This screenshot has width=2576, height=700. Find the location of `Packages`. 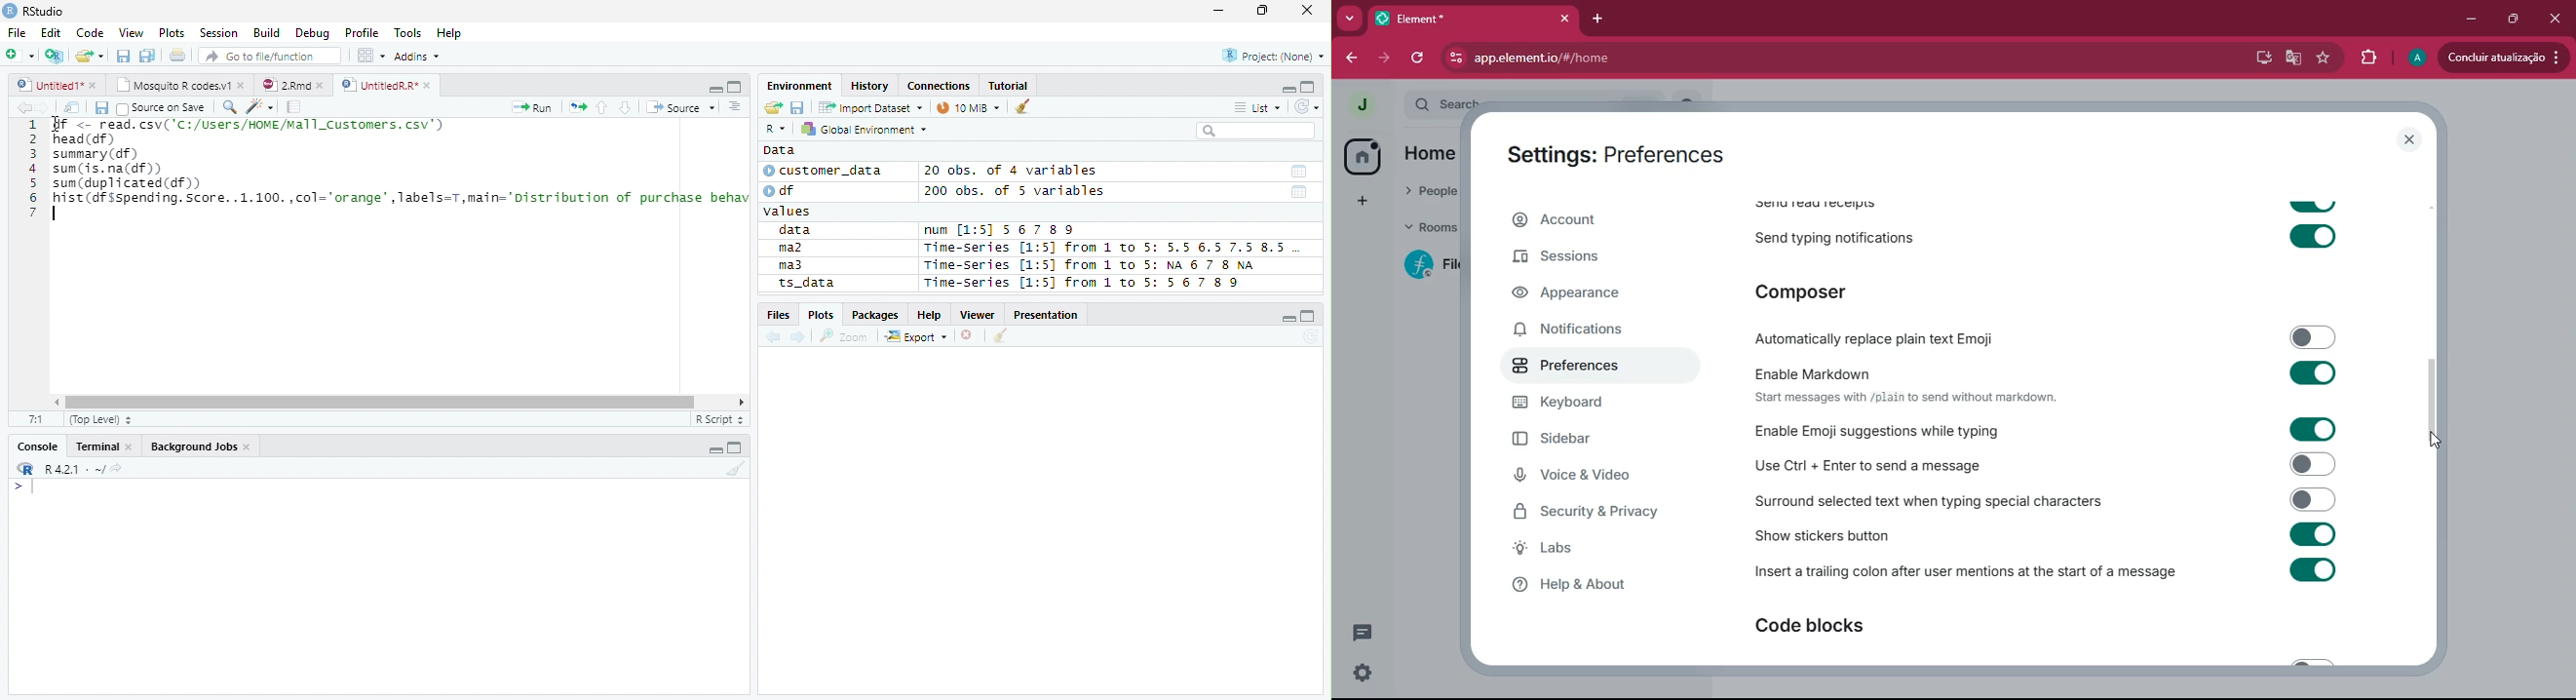

Packages is located at coordinates (874, 316).